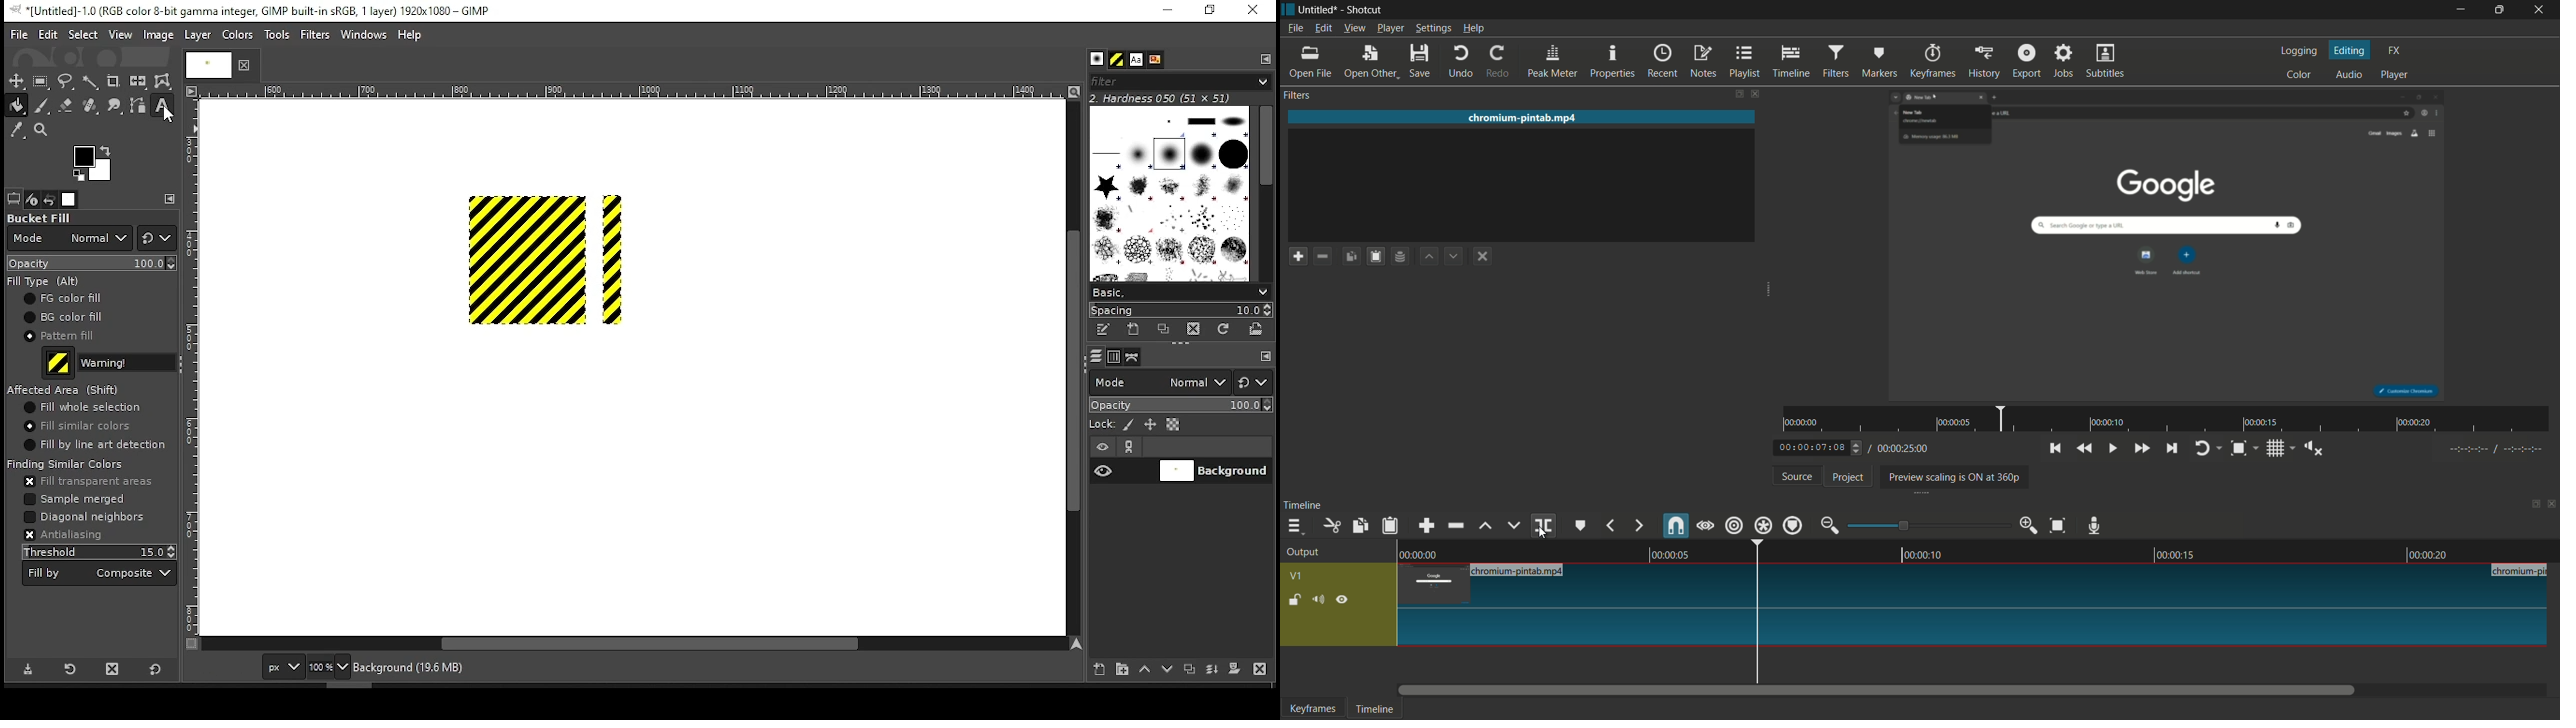  Describe the element at coordinates (2095, 527) in the screenshot. I see `record audio` at that location.